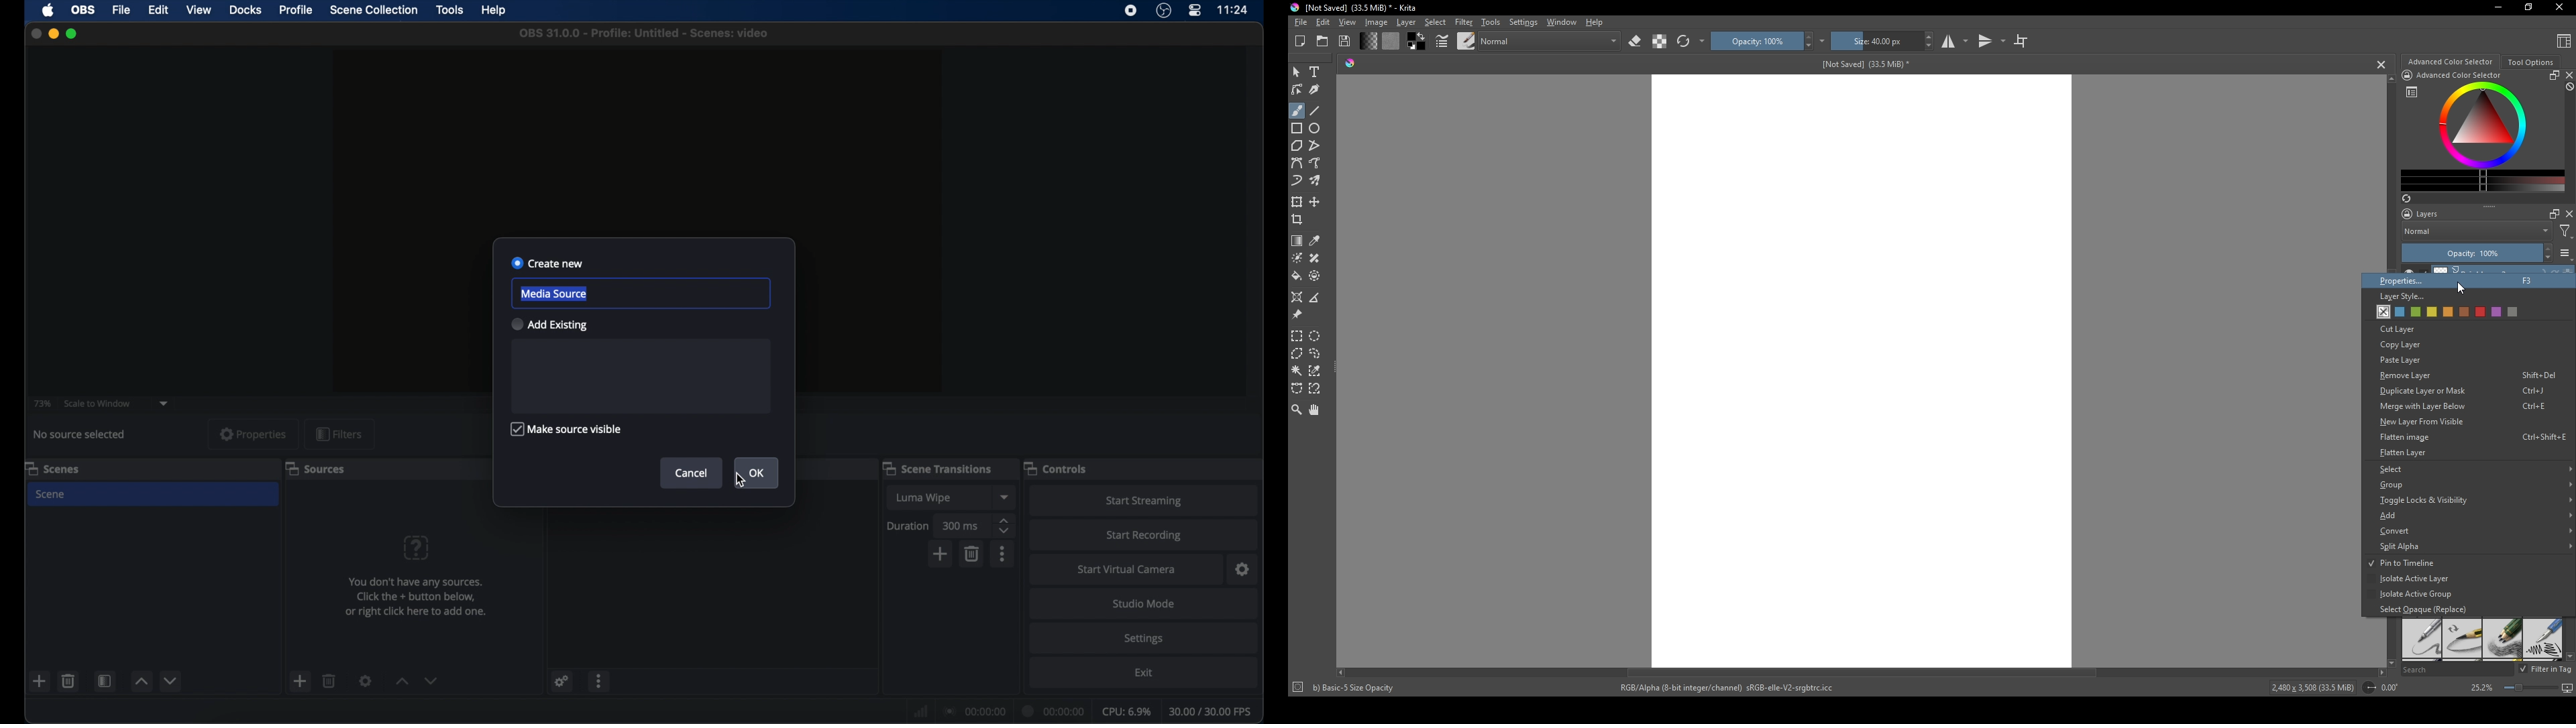 Image resolution: width=2576 pixels, height=728 pixels. What do you see at coordinates (1298, 42) in the screenshot?
I see `New file` at bounding box center [1298, 42].